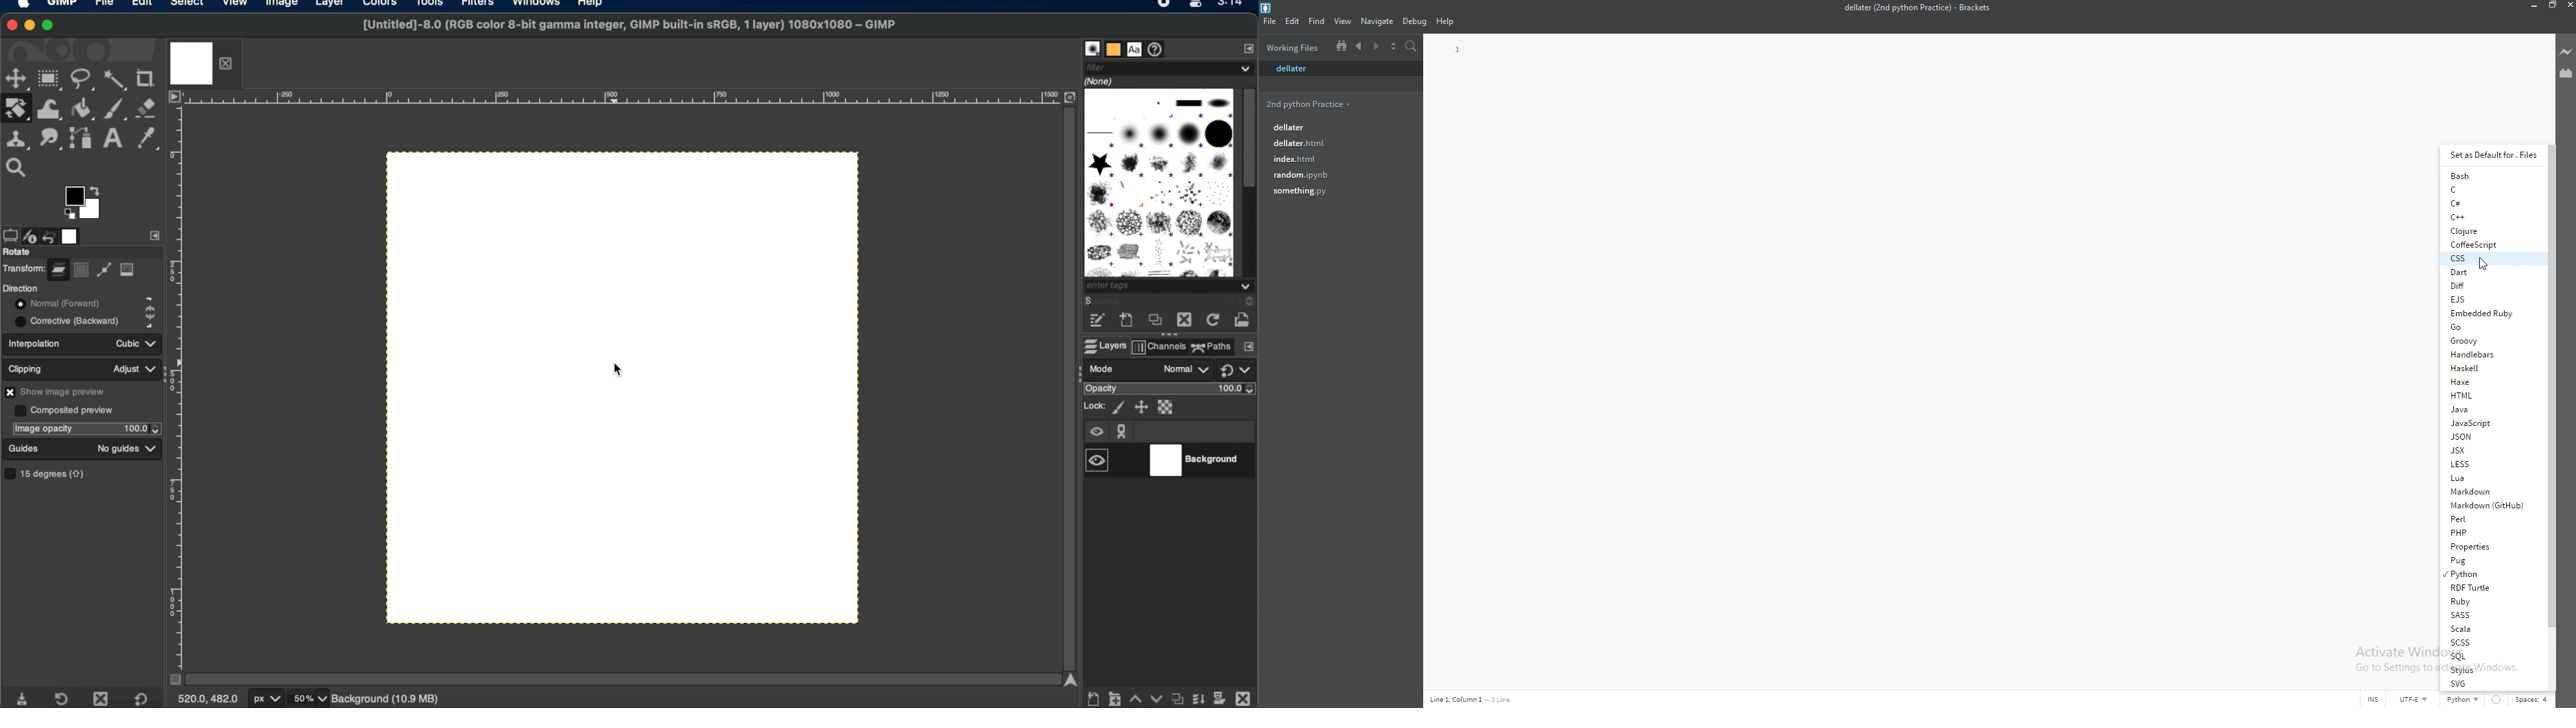  I want to click on description, so click(1473, 699).